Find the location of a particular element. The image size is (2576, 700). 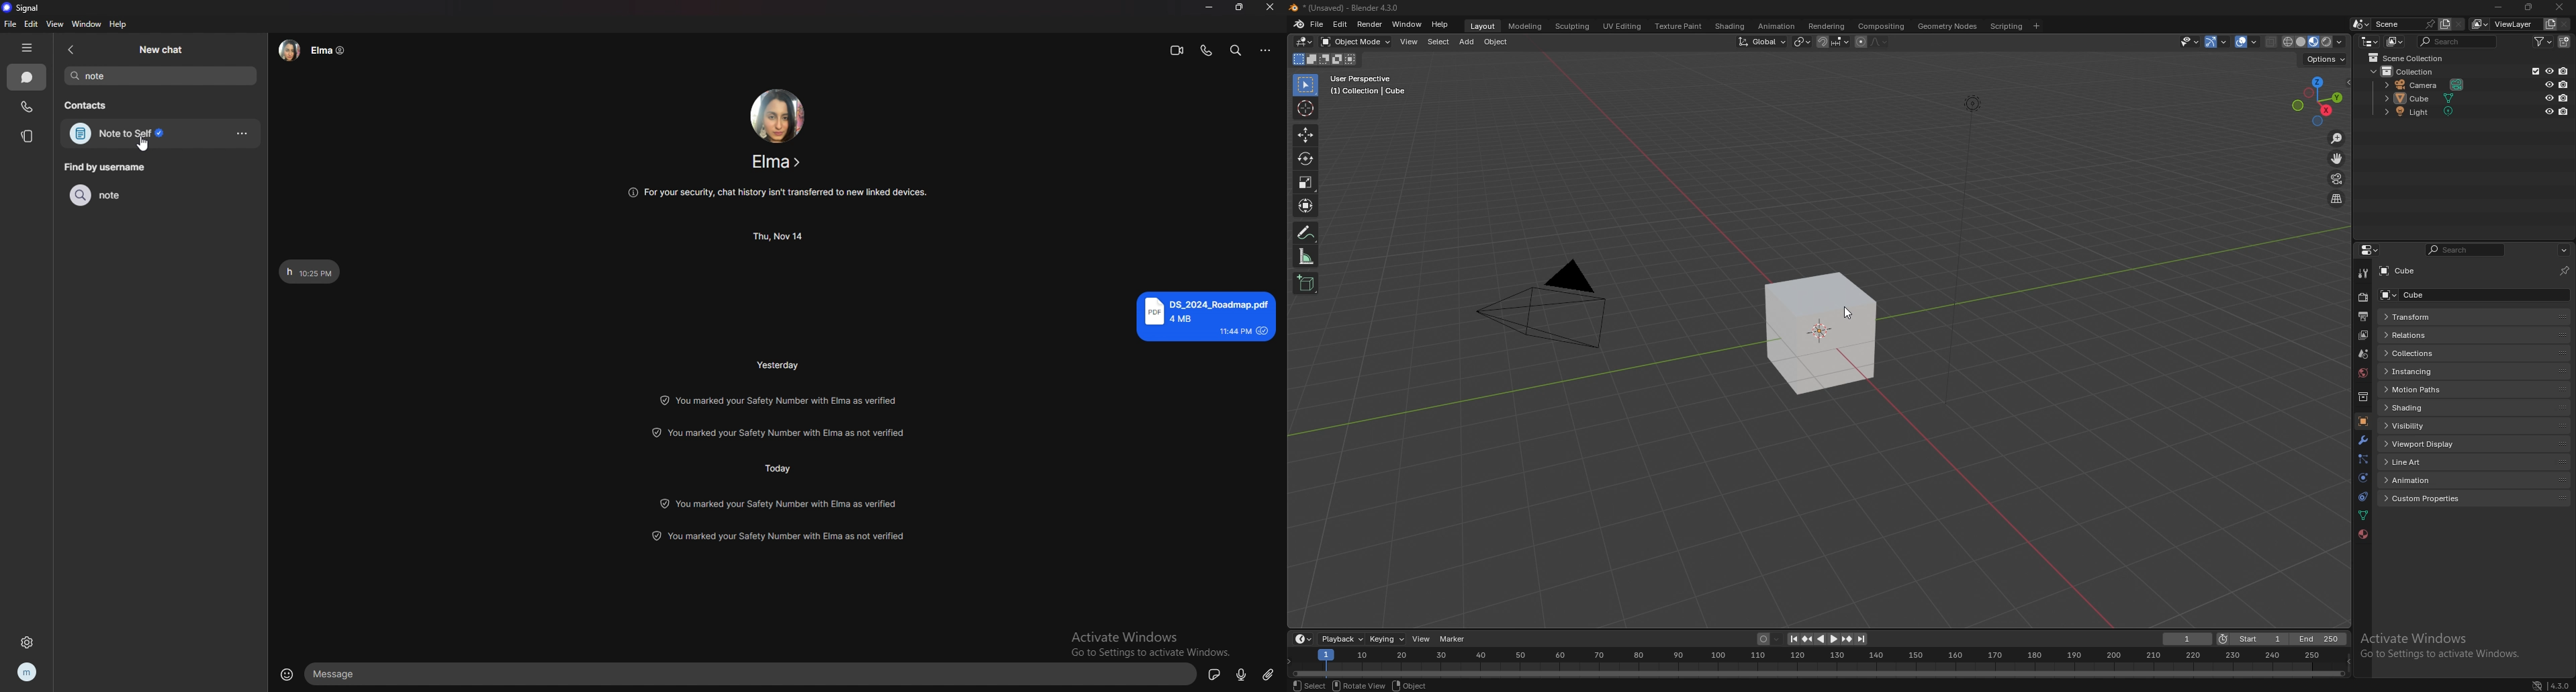

settings is located at coordinates (26, 642).